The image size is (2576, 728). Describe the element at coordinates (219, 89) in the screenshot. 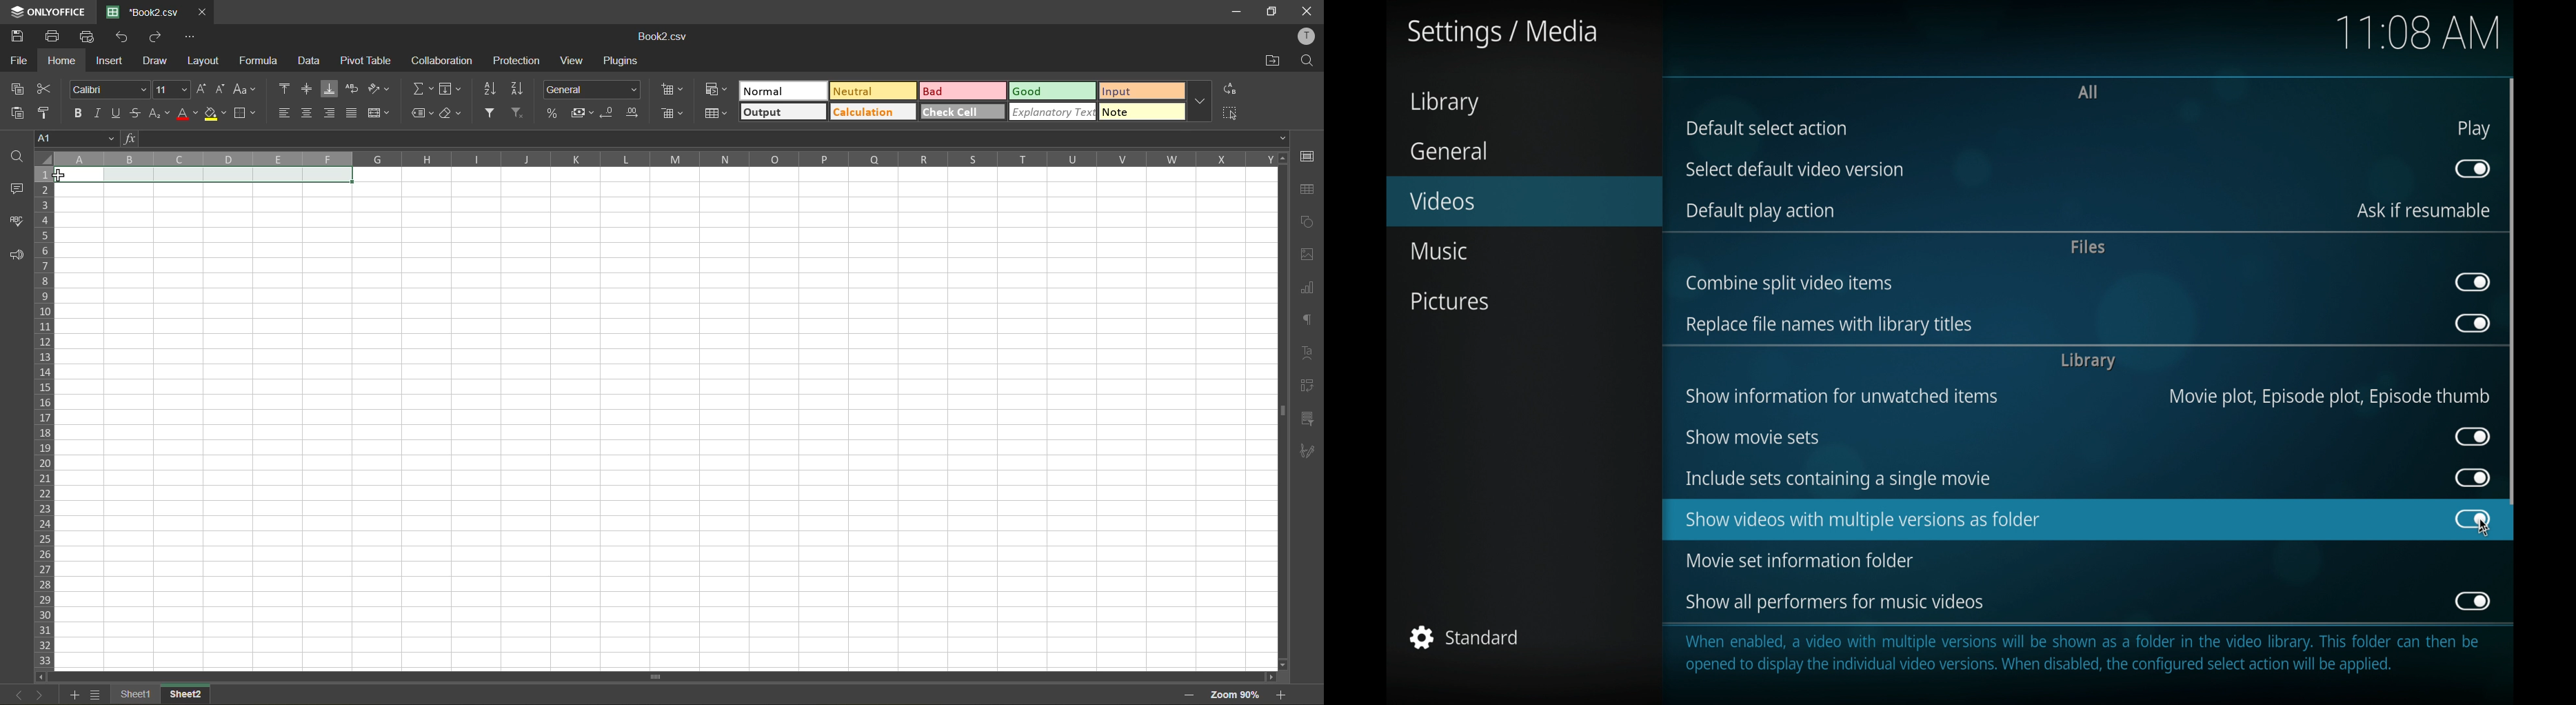

I see `decrement size` at that location.